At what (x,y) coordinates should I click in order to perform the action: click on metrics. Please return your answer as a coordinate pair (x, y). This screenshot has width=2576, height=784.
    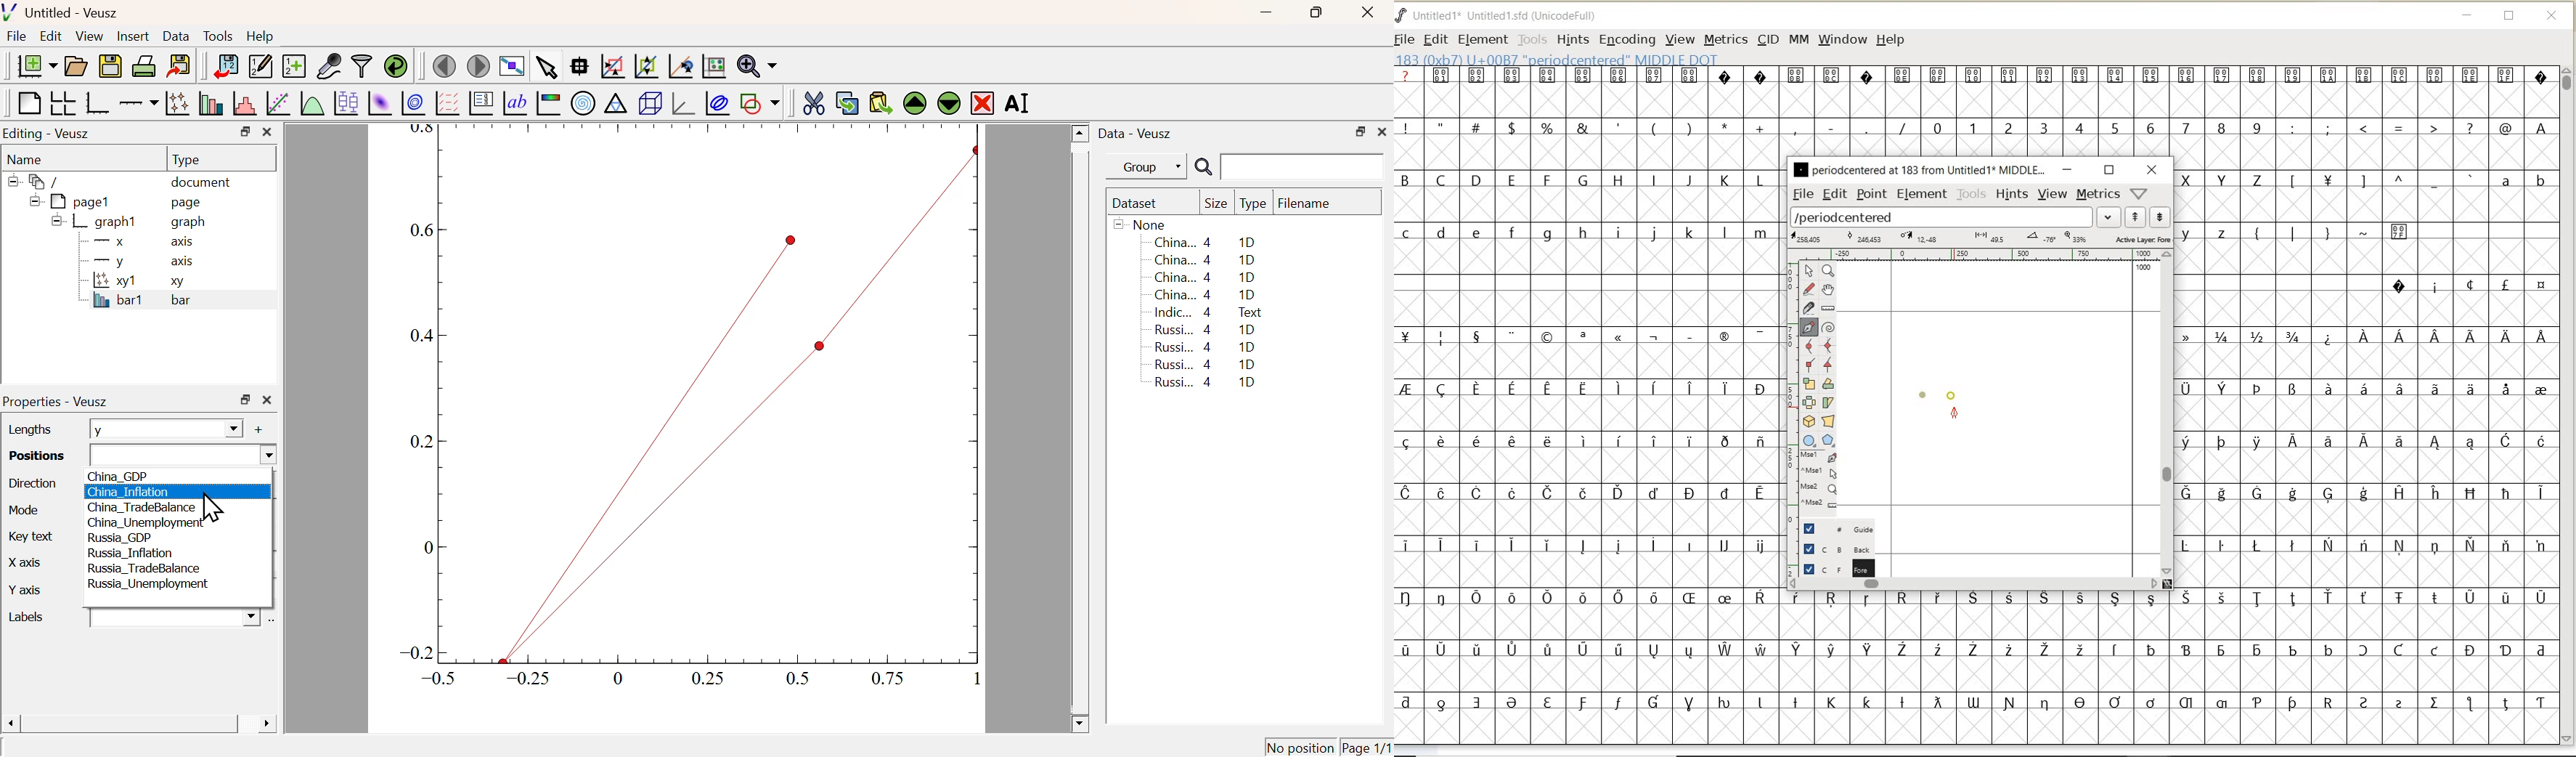
    Looking at the image, I should click on (2099, 194).